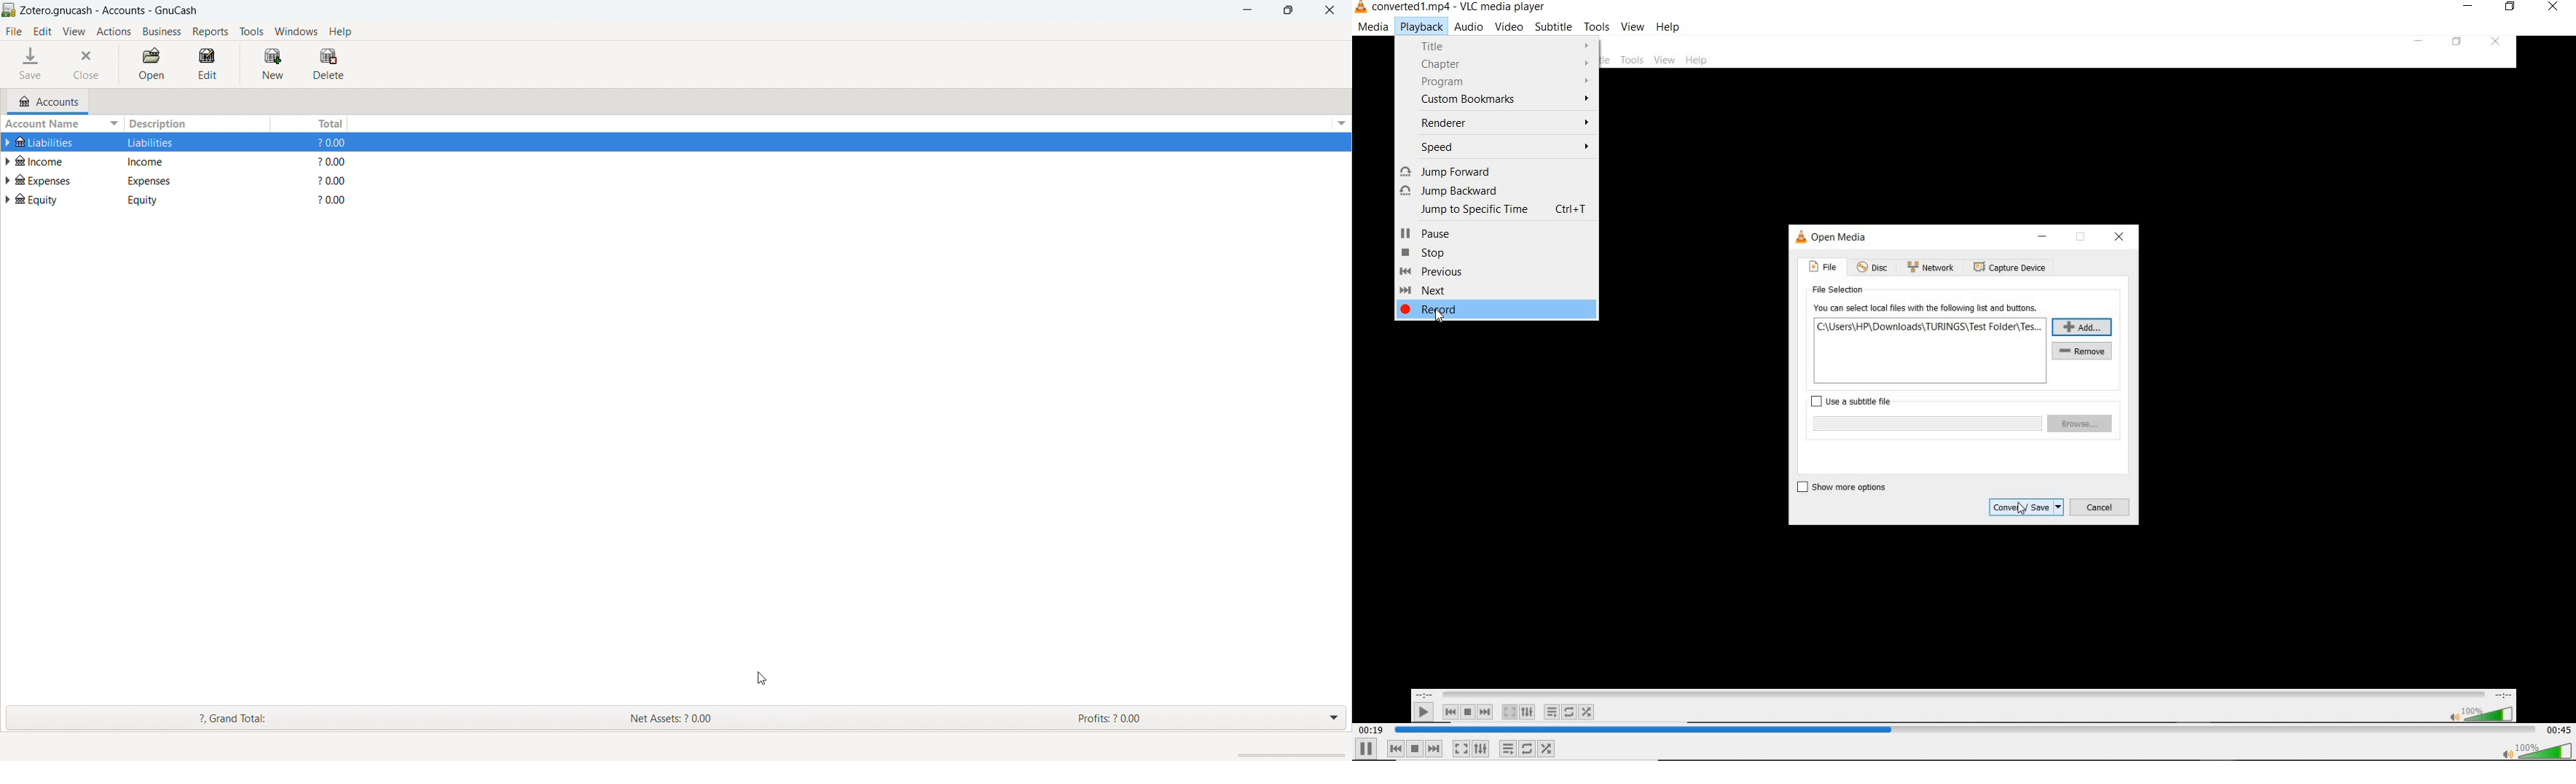 Image resolution: width=2576 pixels, height=784 pixels. Describe the element at coordinates (2537, 751) in the screenshot. I see `volume button` at that location.